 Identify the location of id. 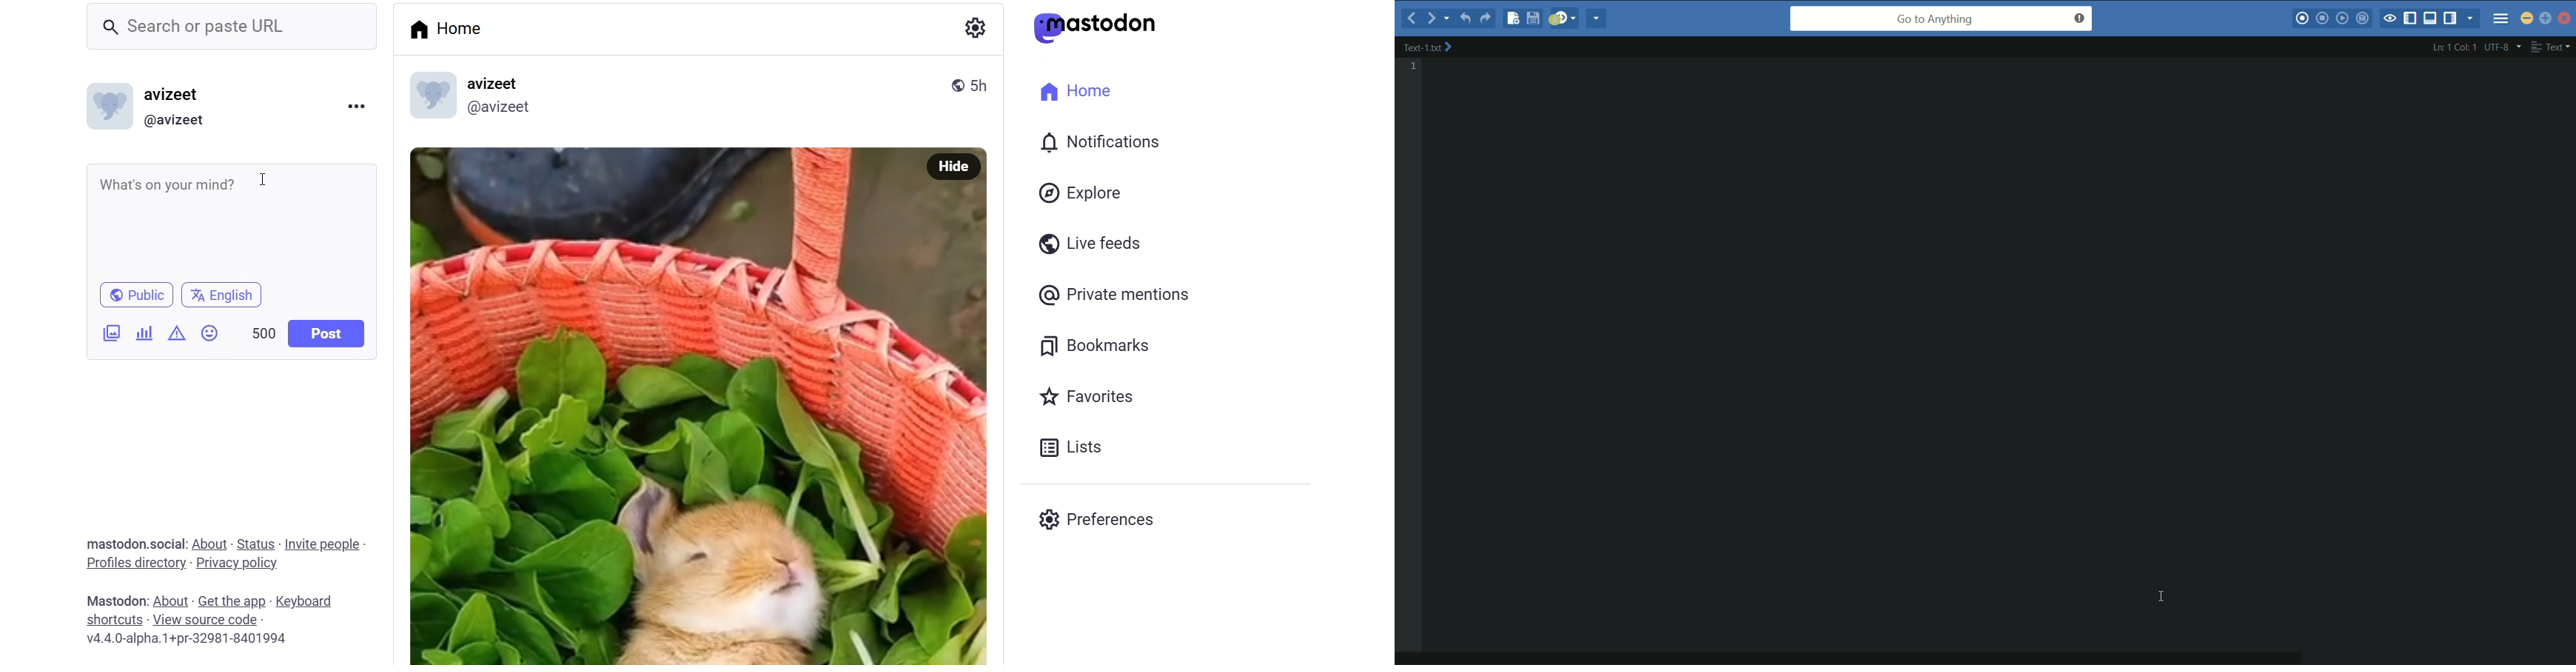
(178, 121).